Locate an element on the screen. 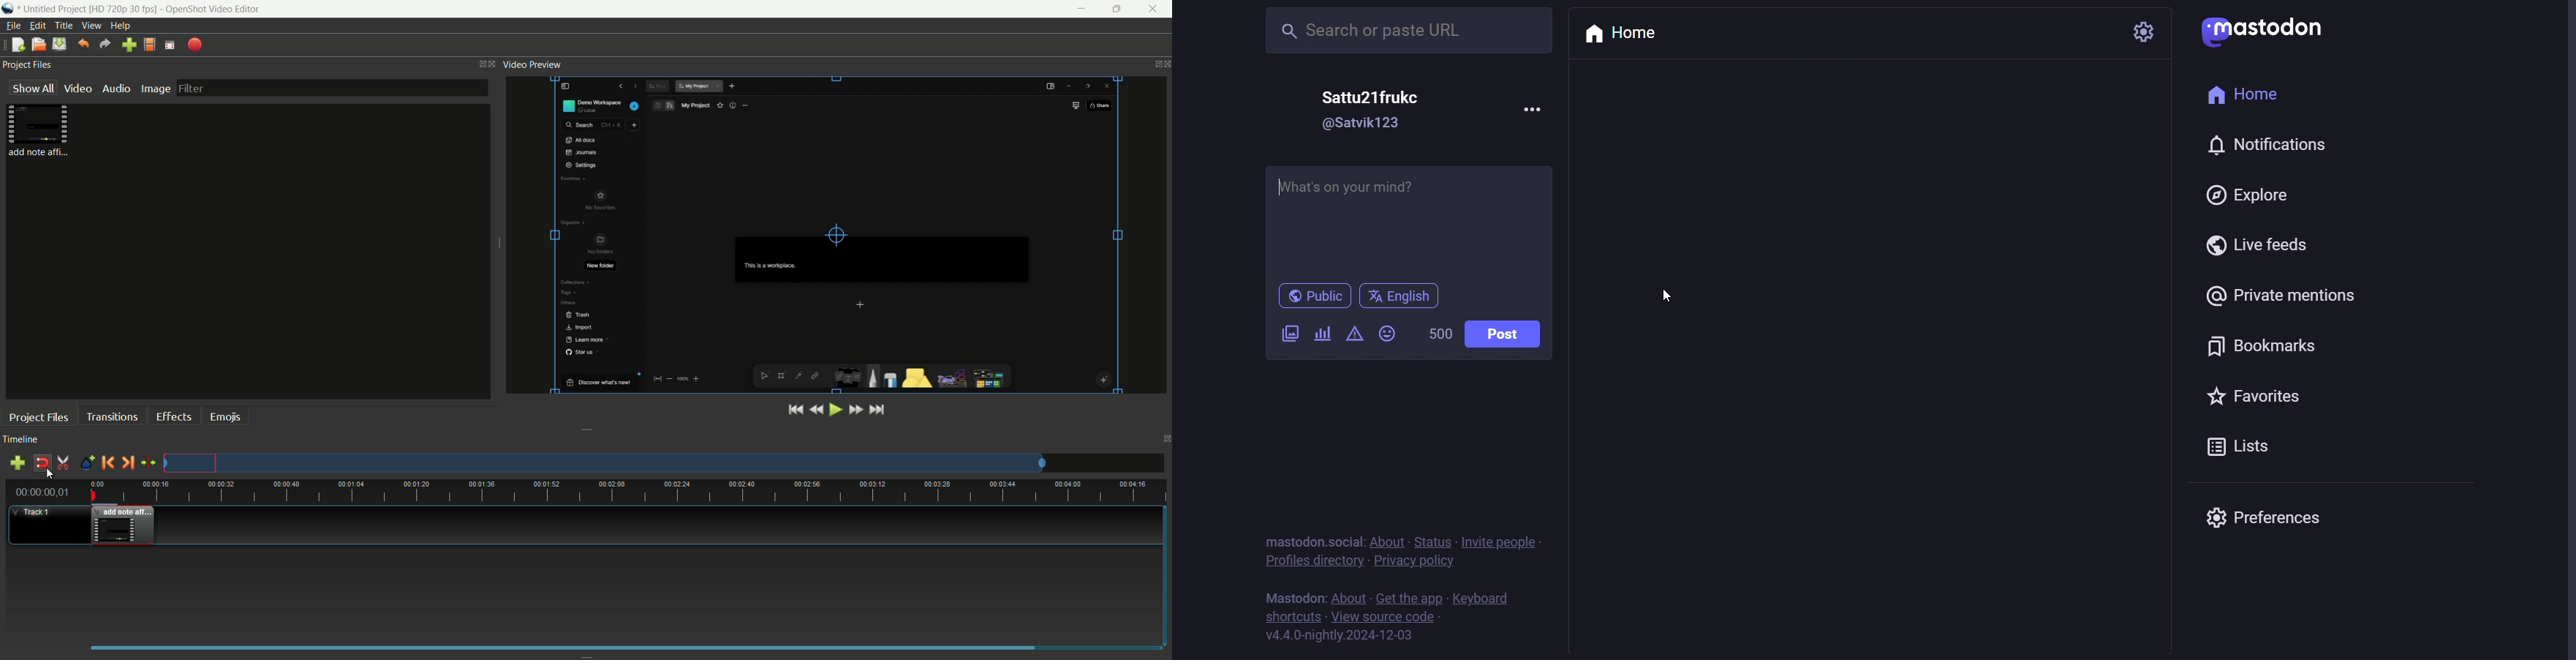 The image size is (2576, 672). profiles is located at coordinates (1310, 563).